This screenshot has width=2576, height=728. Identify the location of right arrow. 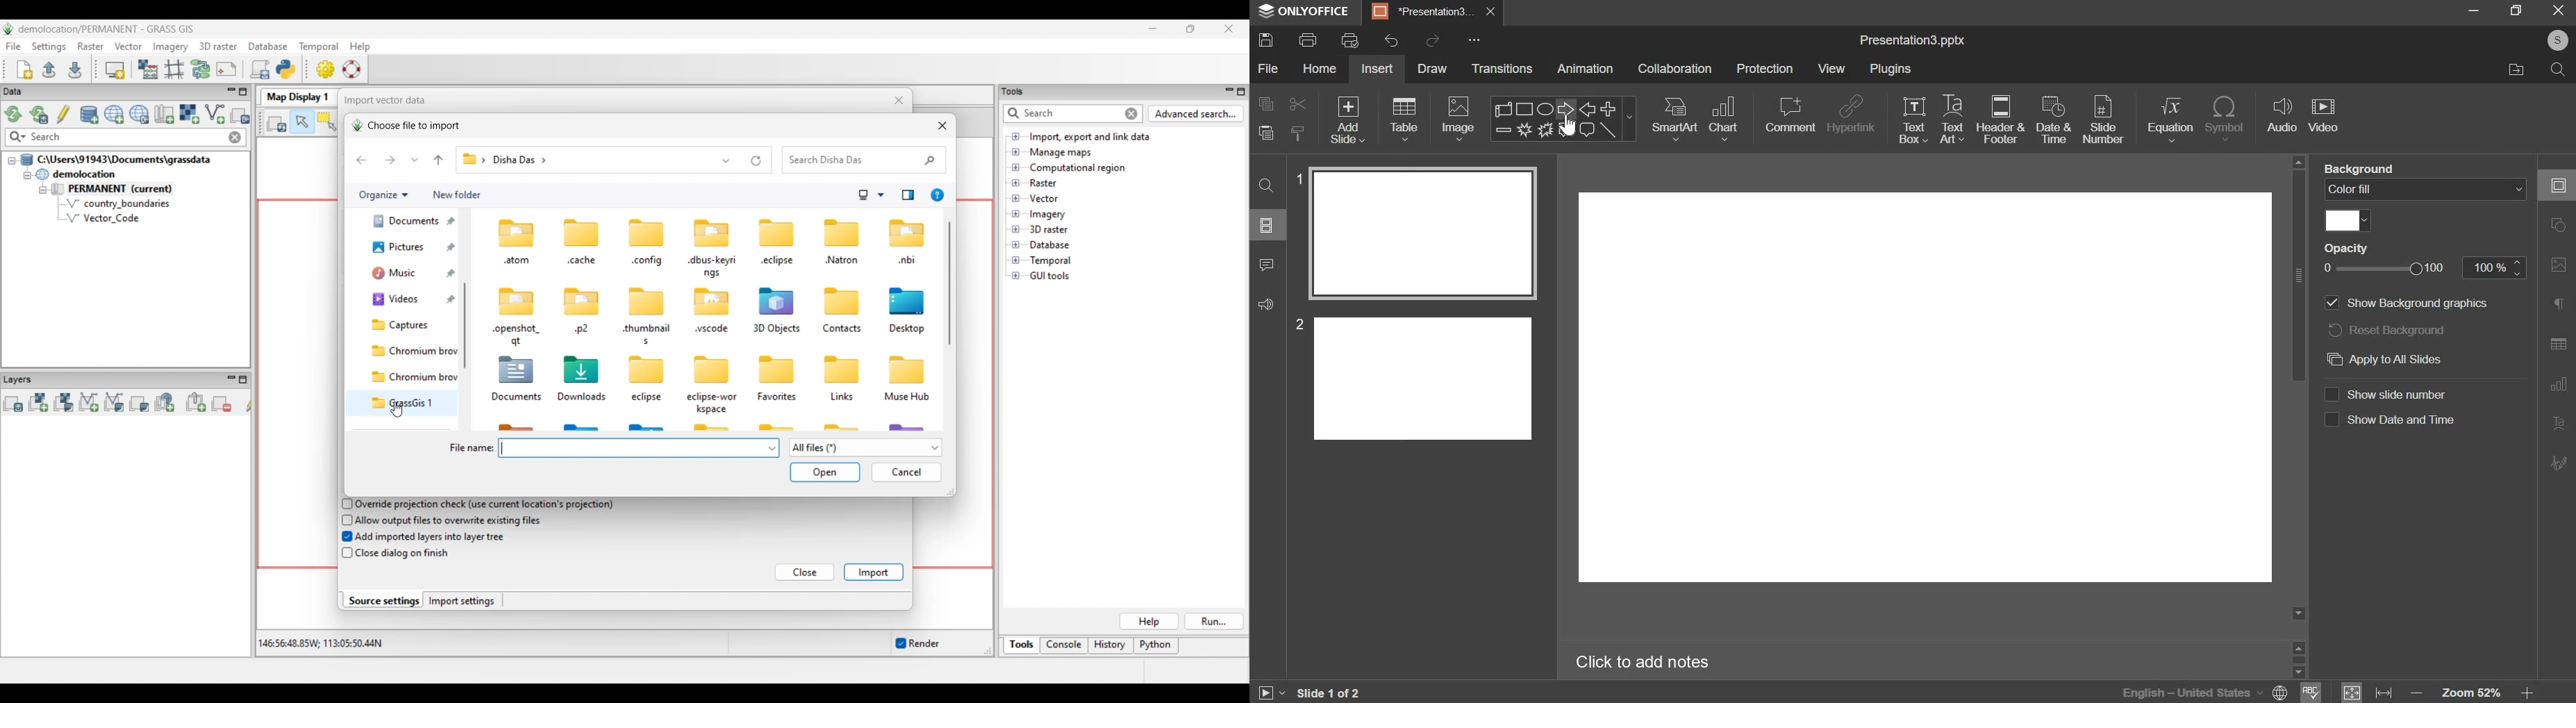
(1563, 108).